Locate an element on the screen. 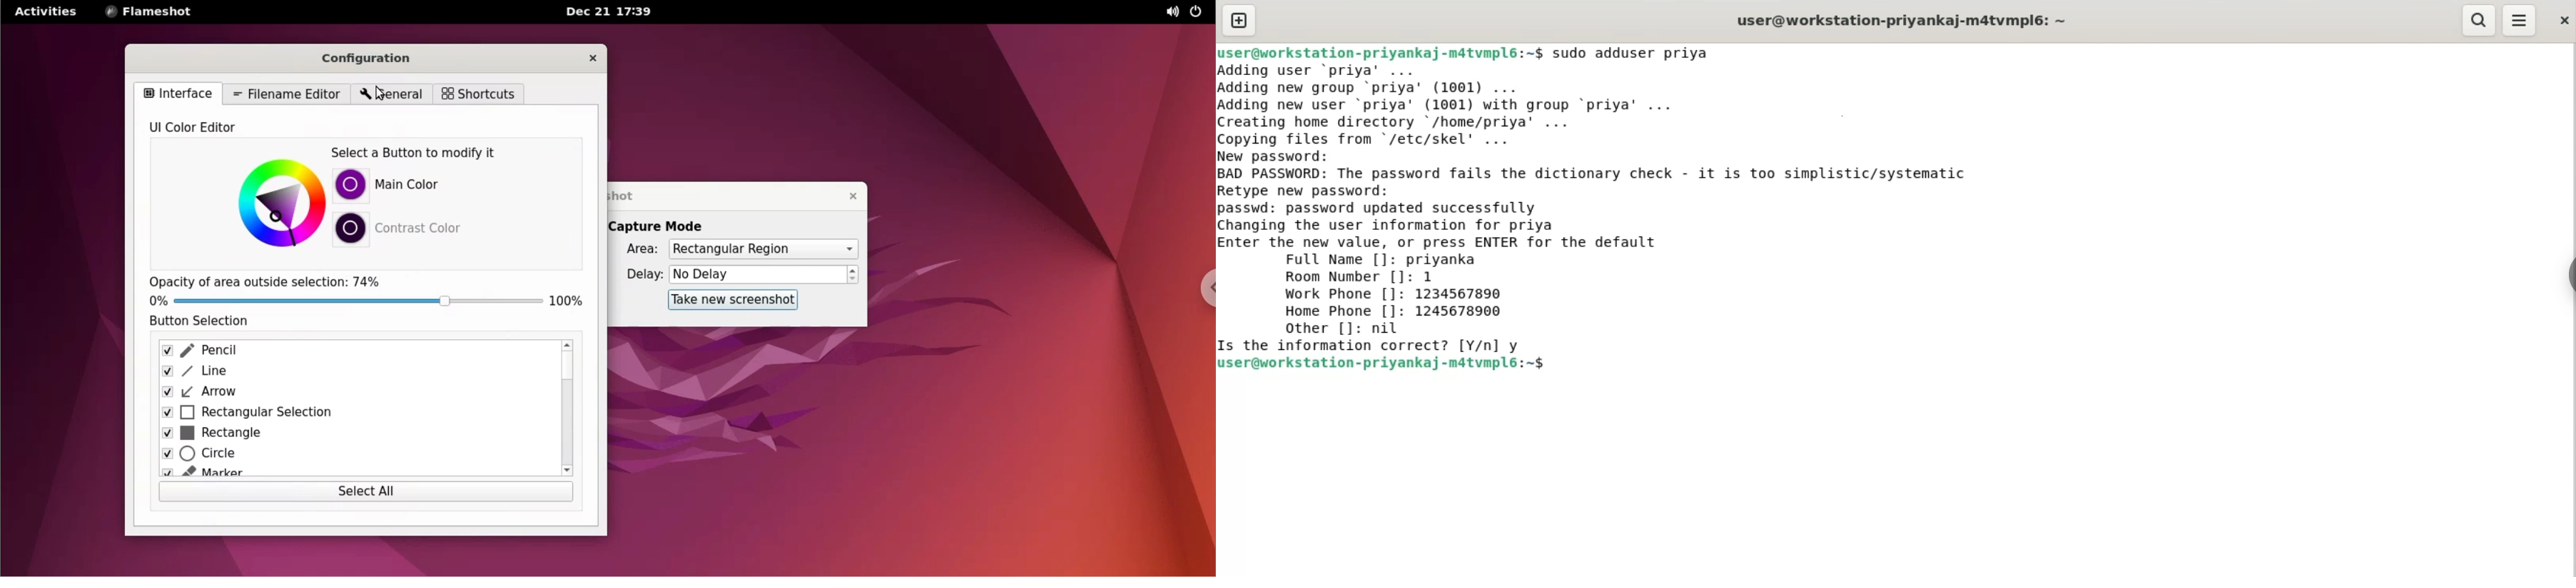  menu is located at coordinates (2520, 21).